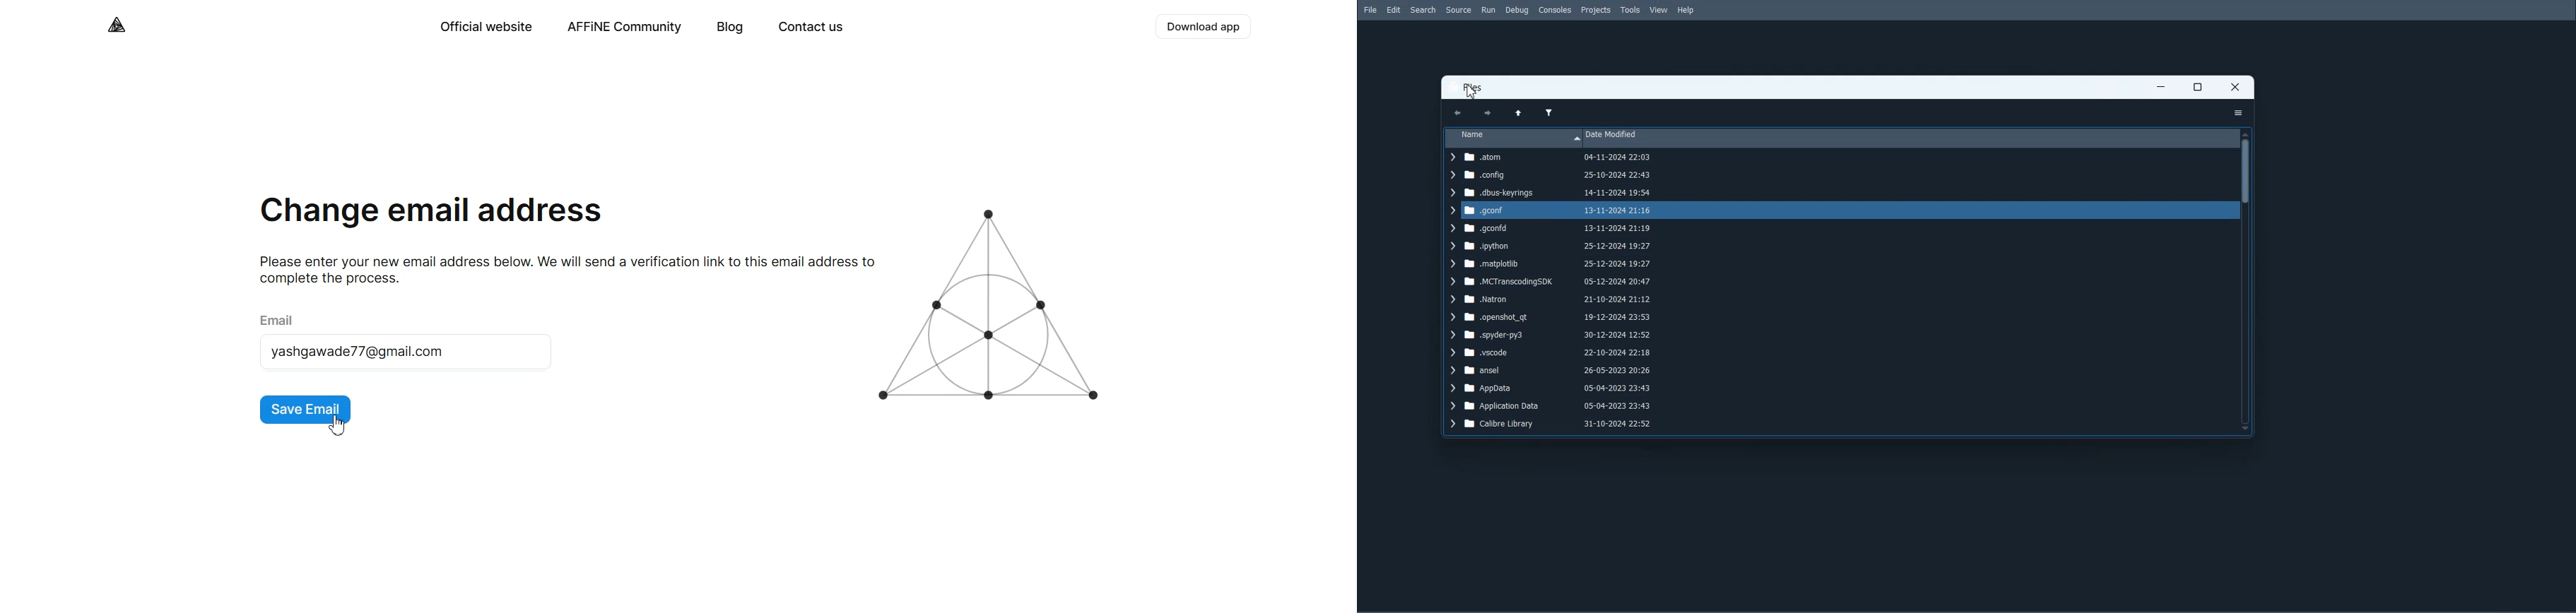 The image size is (2576, 616). What do you see at coordinates (1553, 193) in the screenshot?
I see `.dbus-keyrings 14-11-2024 19:54` at bounding box center [1553, 193].